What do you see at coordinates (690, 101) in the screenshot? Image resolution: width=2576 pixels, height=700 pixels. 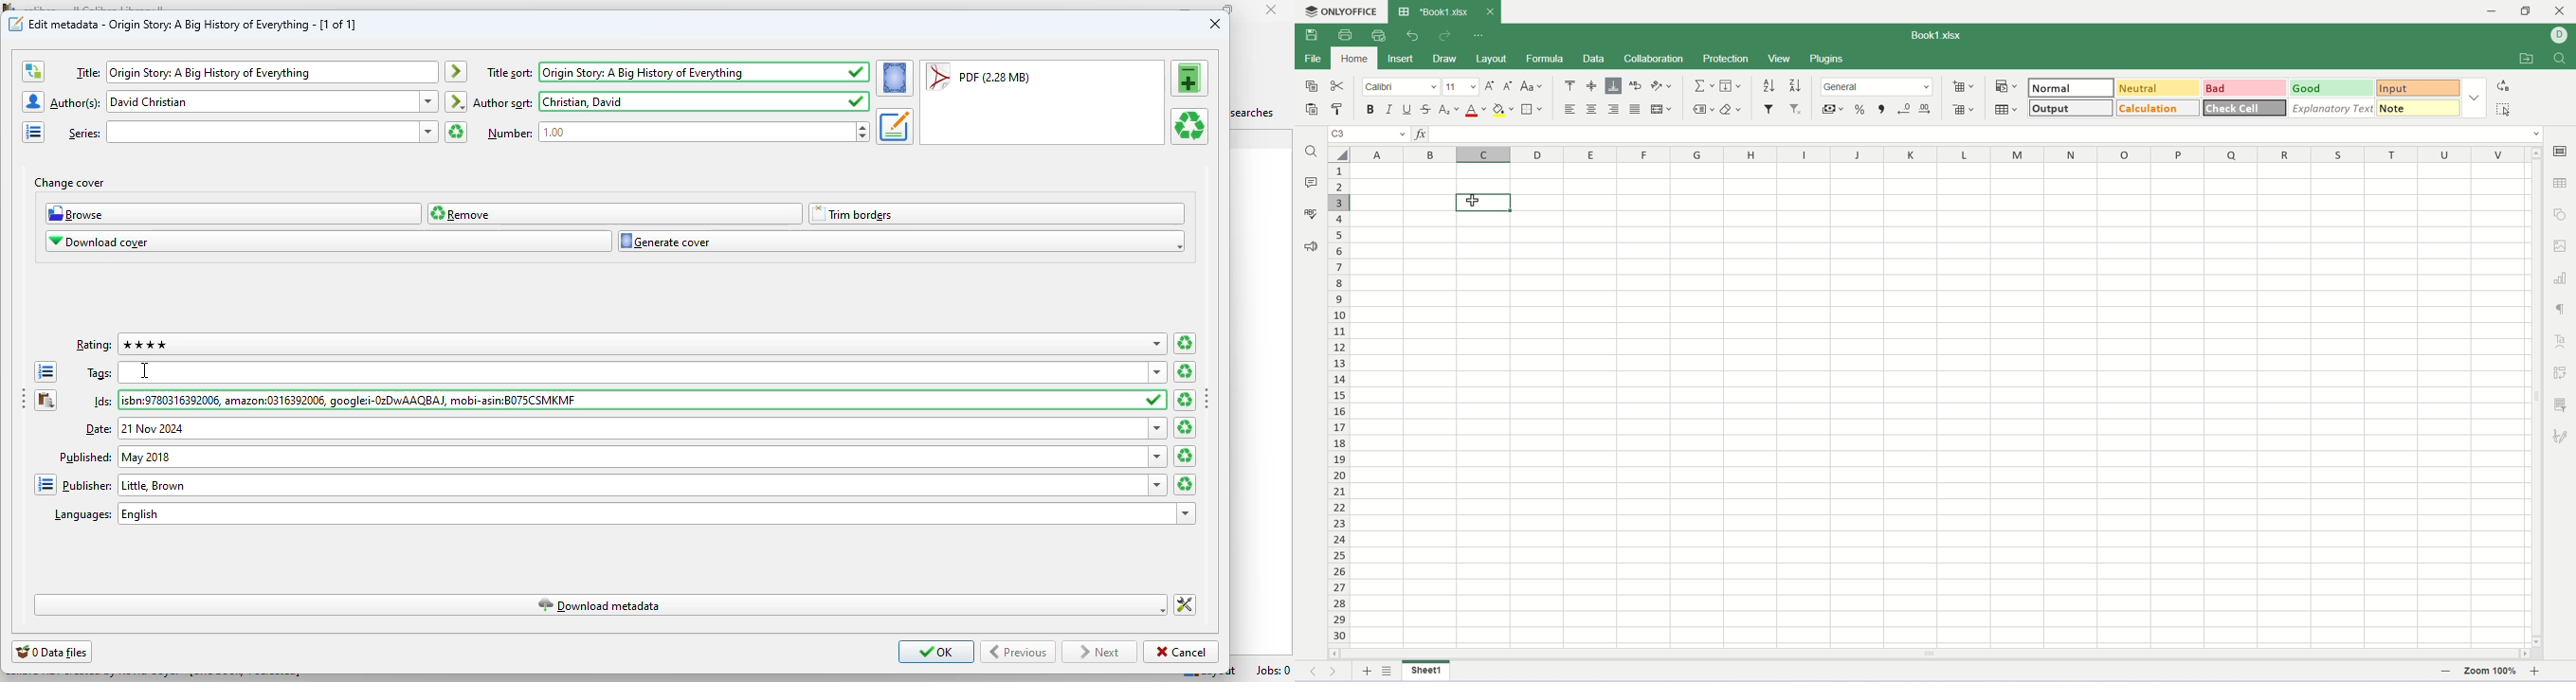 I see `author sort: David Christian` at bounding box center [690, 101].